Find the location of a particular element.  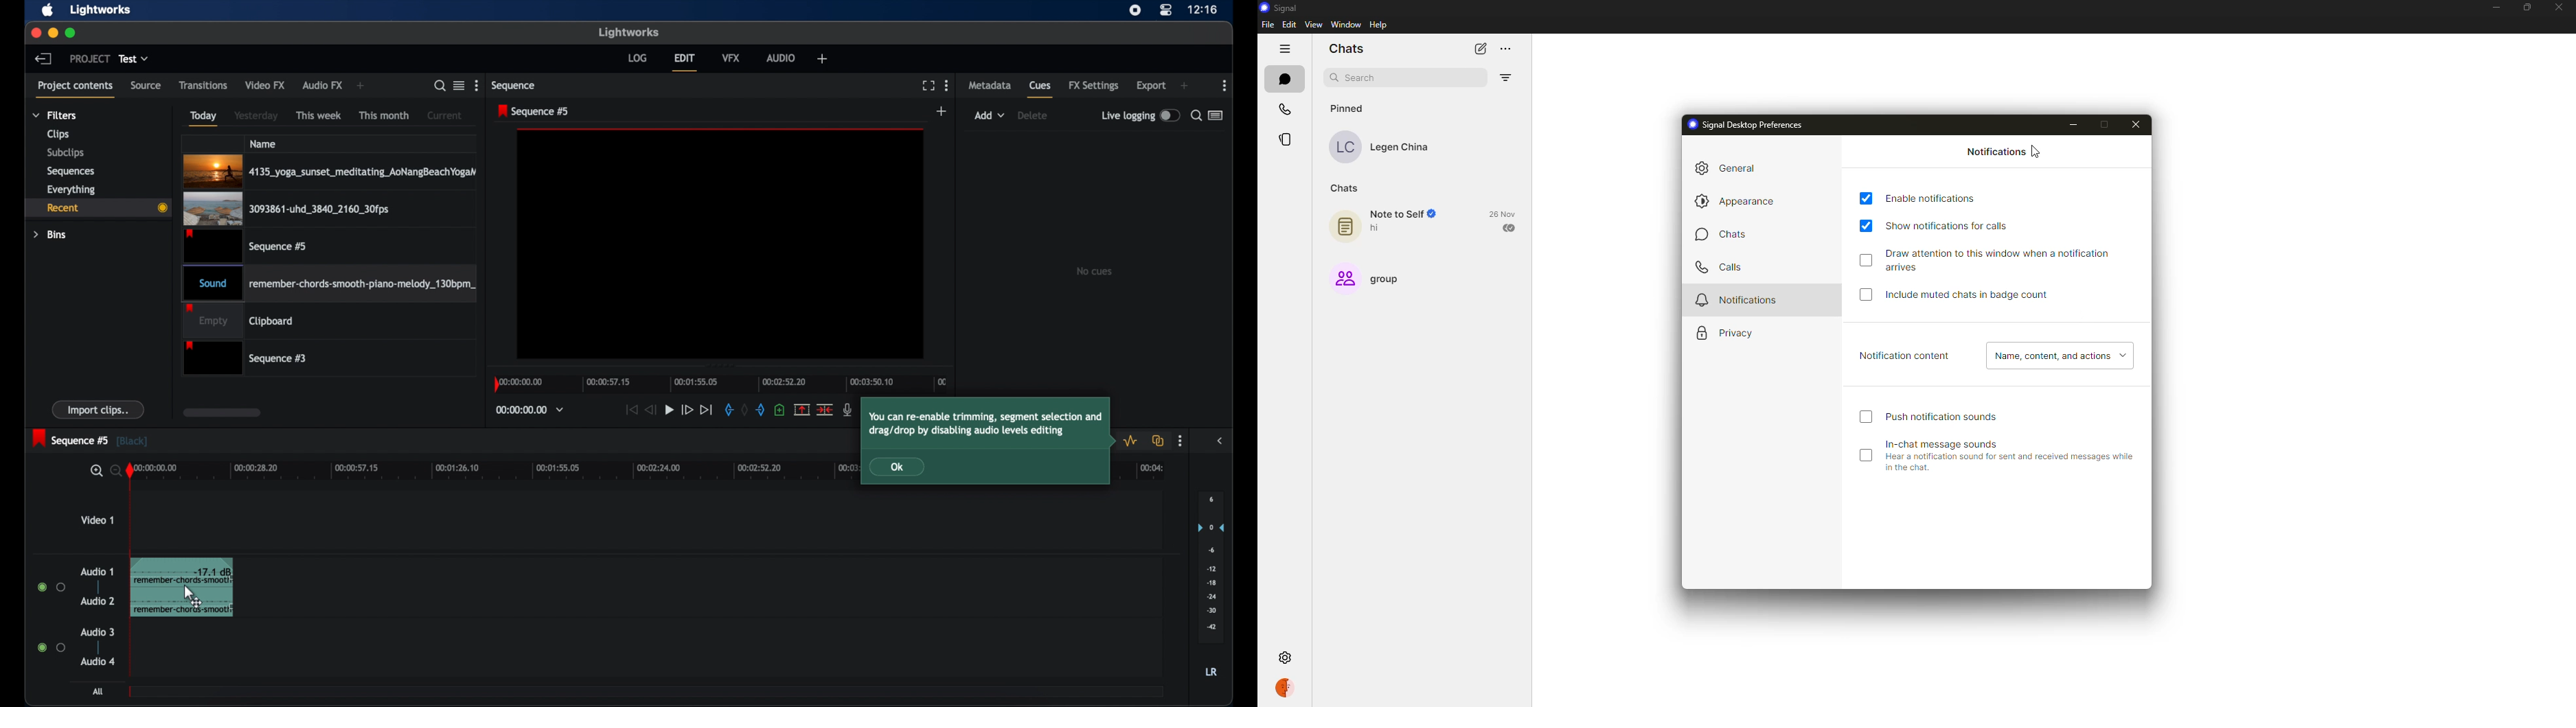

back is located at coordinates (43, 58).